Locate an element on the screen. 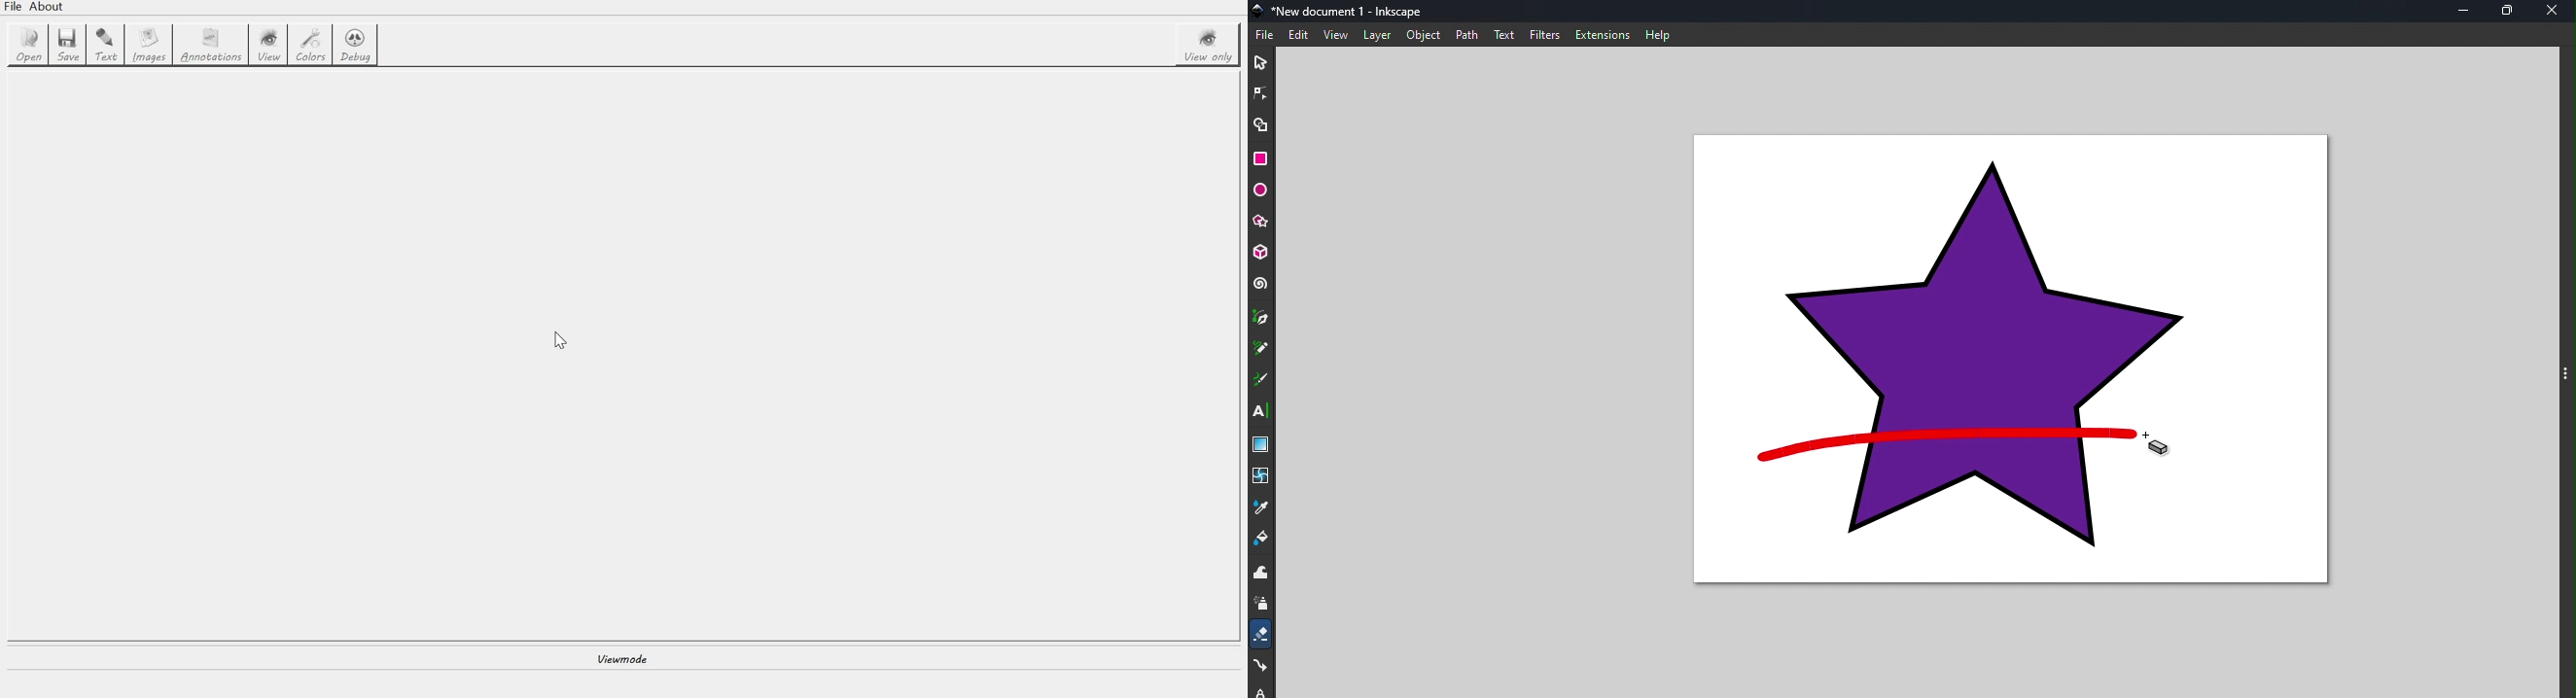  3D box tool is located at coordinates (1261, 253).